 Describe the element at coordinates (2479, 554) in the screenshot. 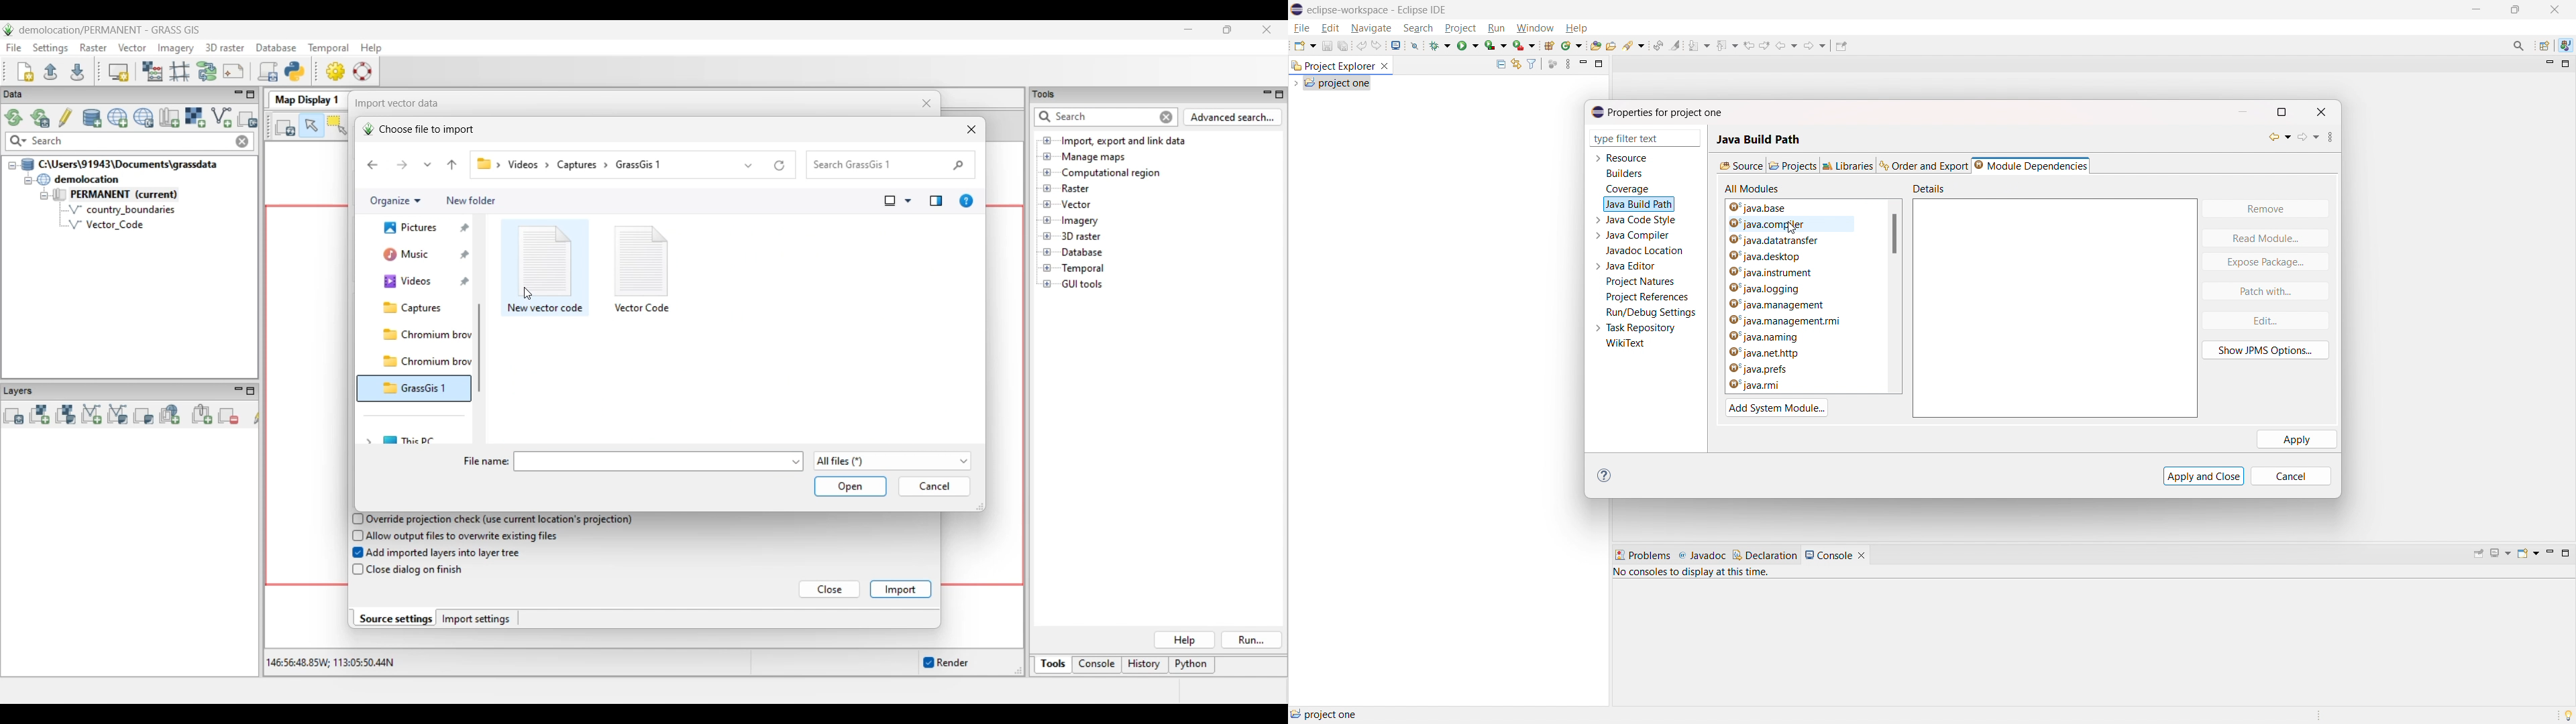

I see `pin console` at that location.